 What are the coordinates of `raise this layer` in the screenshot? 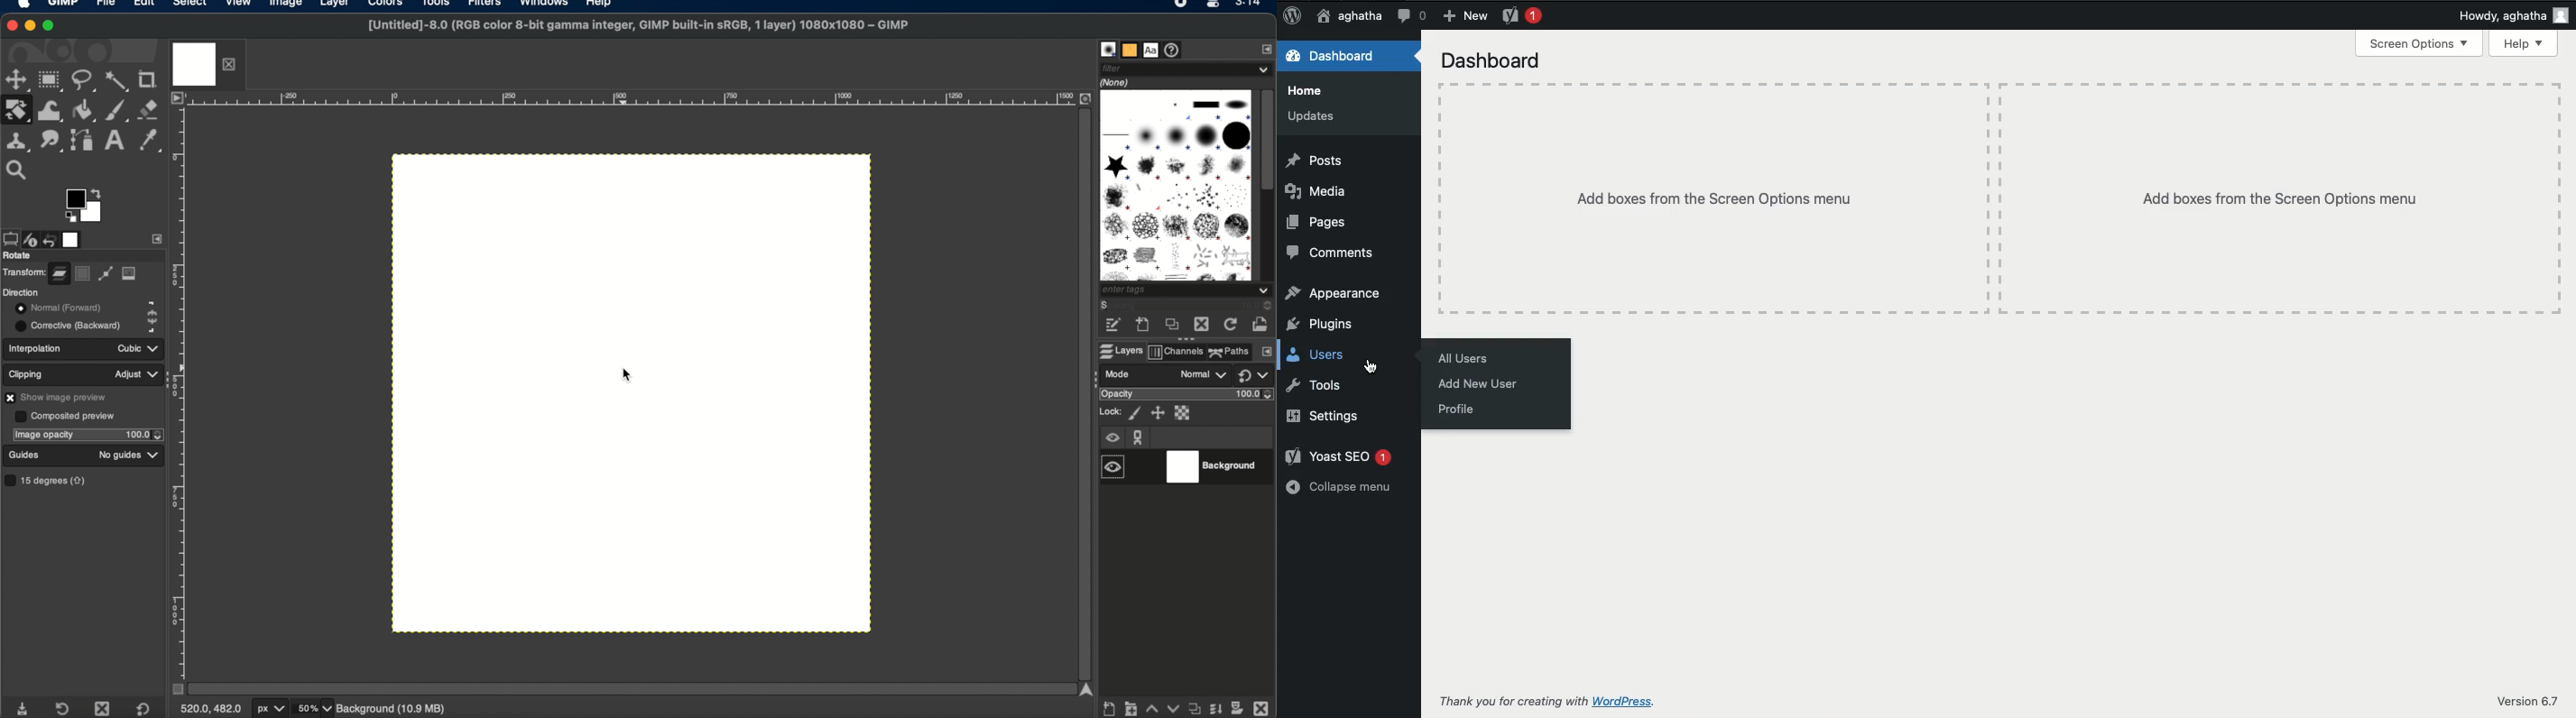 It's located at (1151, 705).